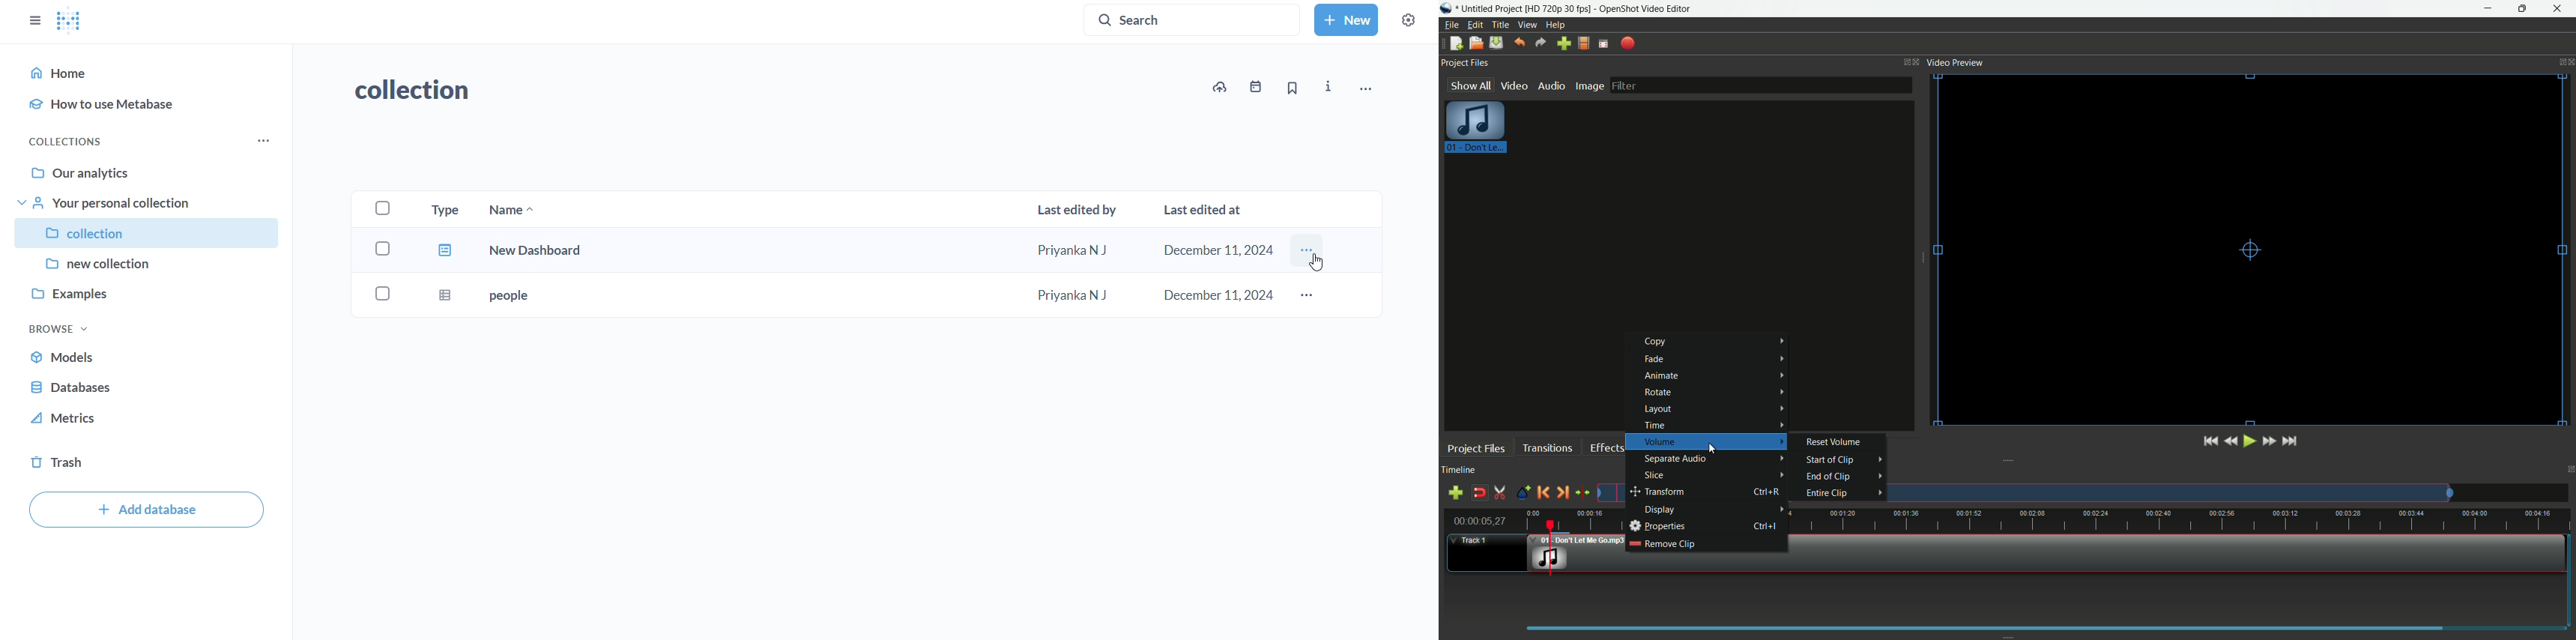 Image resolution: width=2576 pixels, height=644 pixels. I want to click on home , so click(150, 70).